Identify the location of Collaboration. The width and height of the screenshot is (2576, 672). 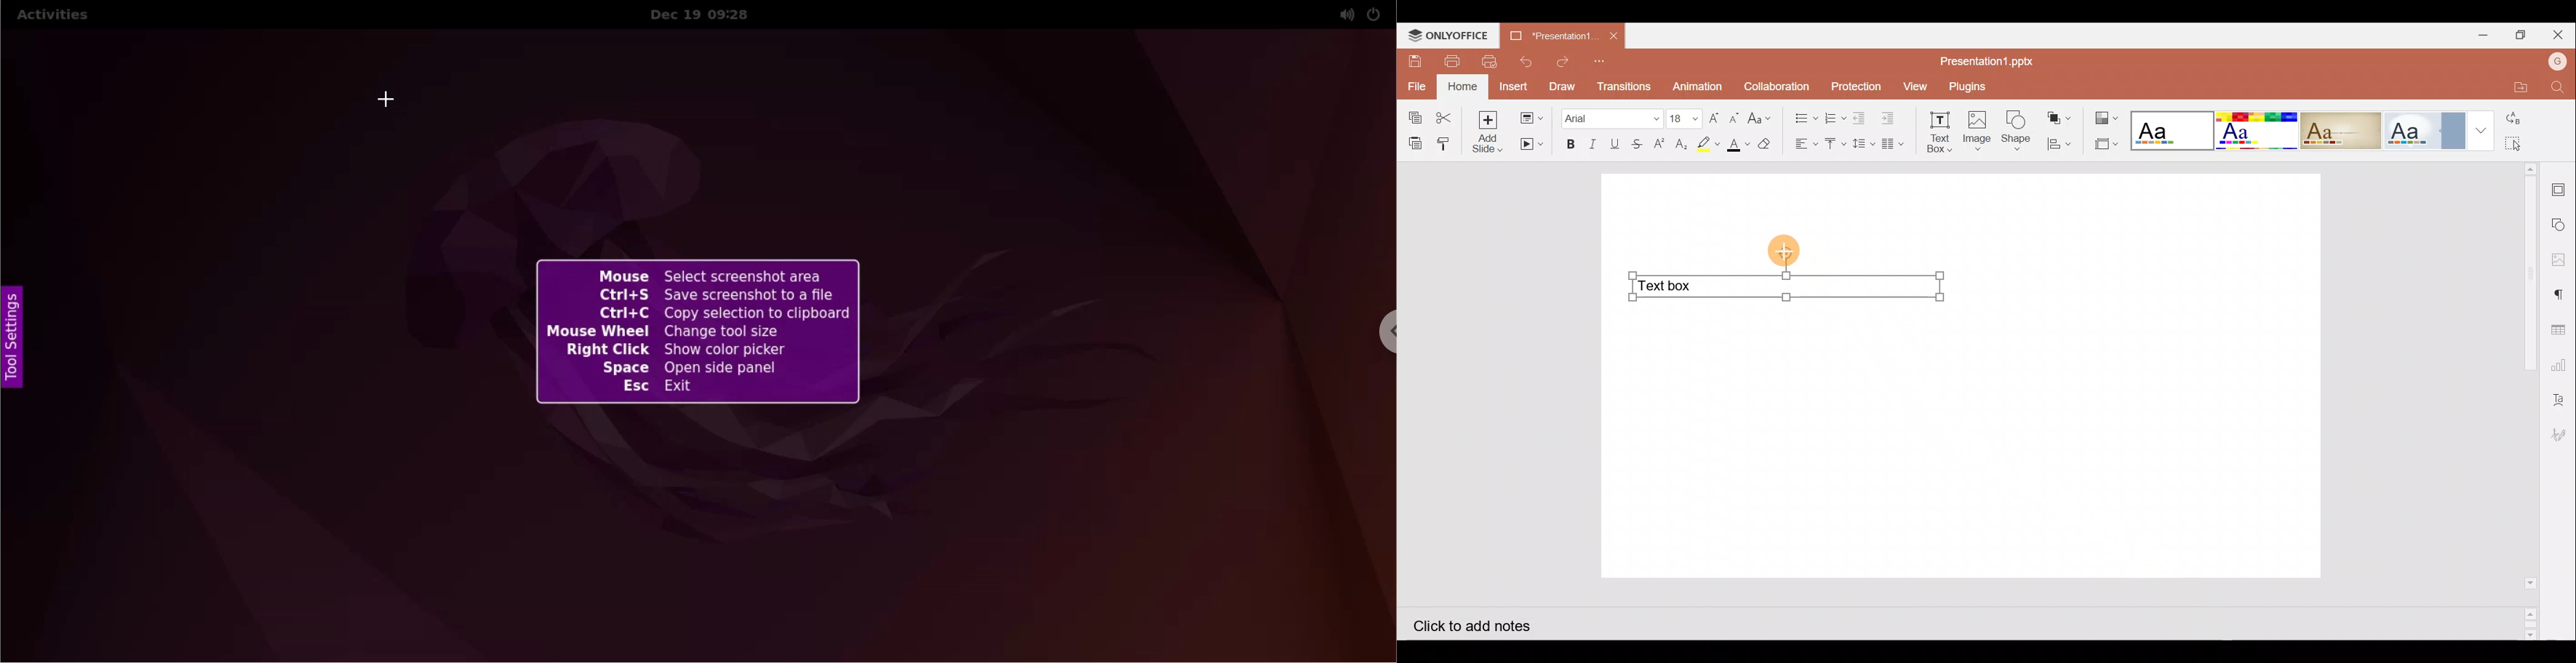
(1778, 85).